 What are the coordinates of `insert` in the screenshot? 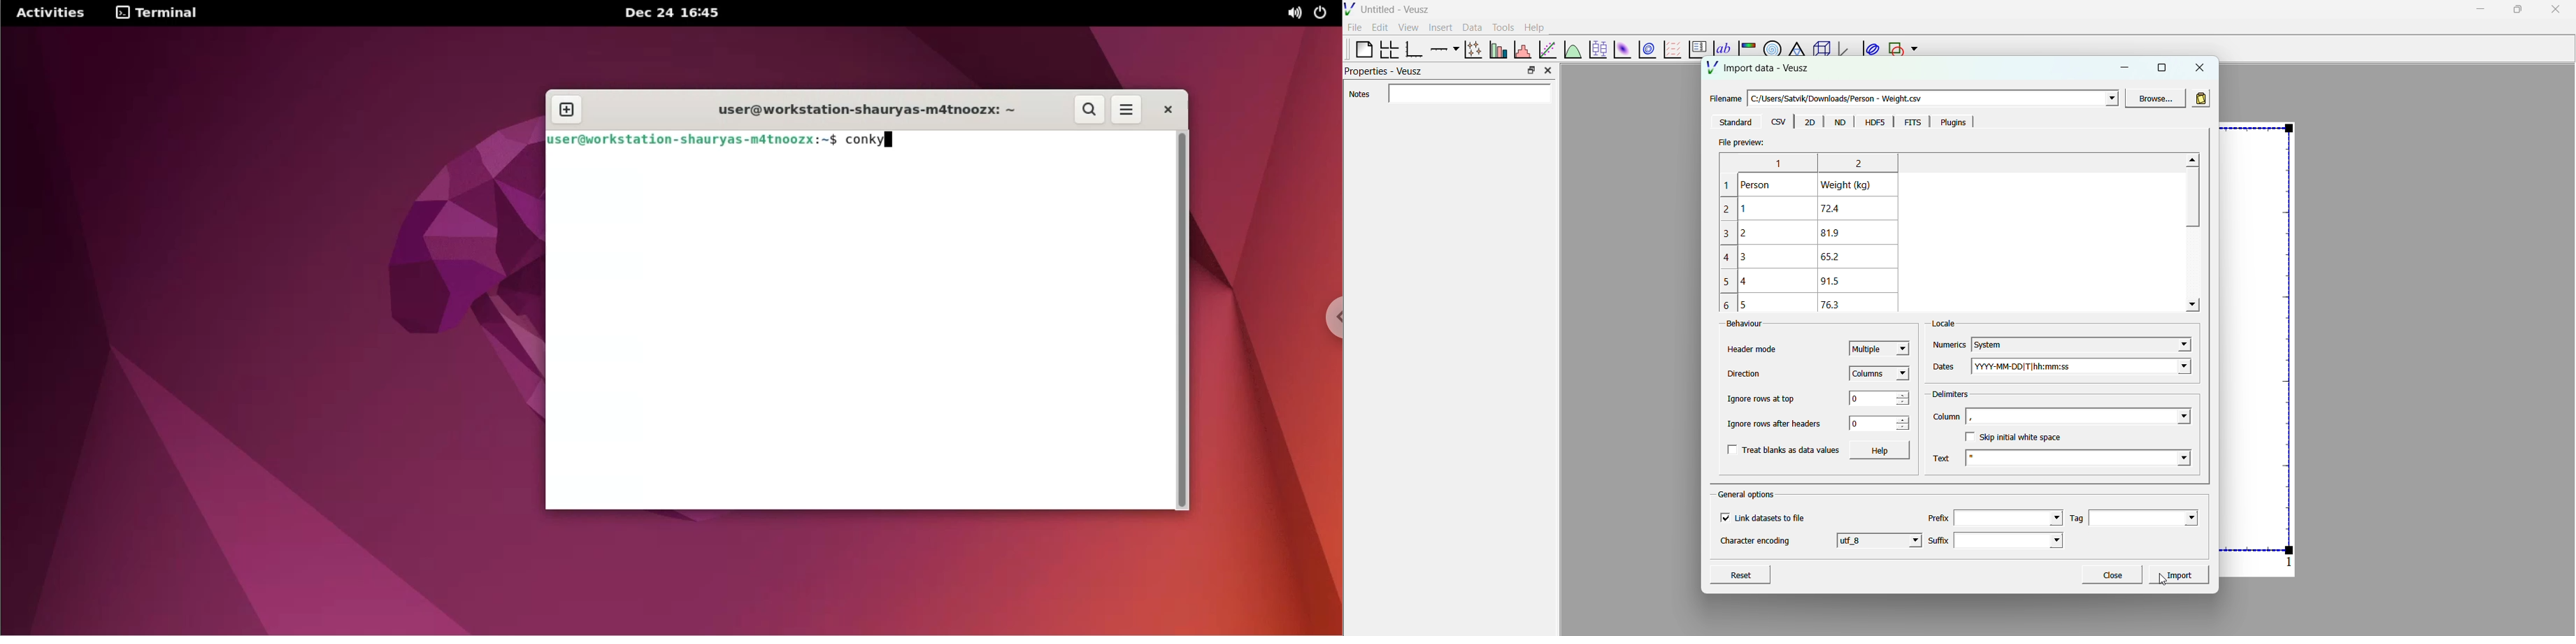 It's located at (1438, 26).